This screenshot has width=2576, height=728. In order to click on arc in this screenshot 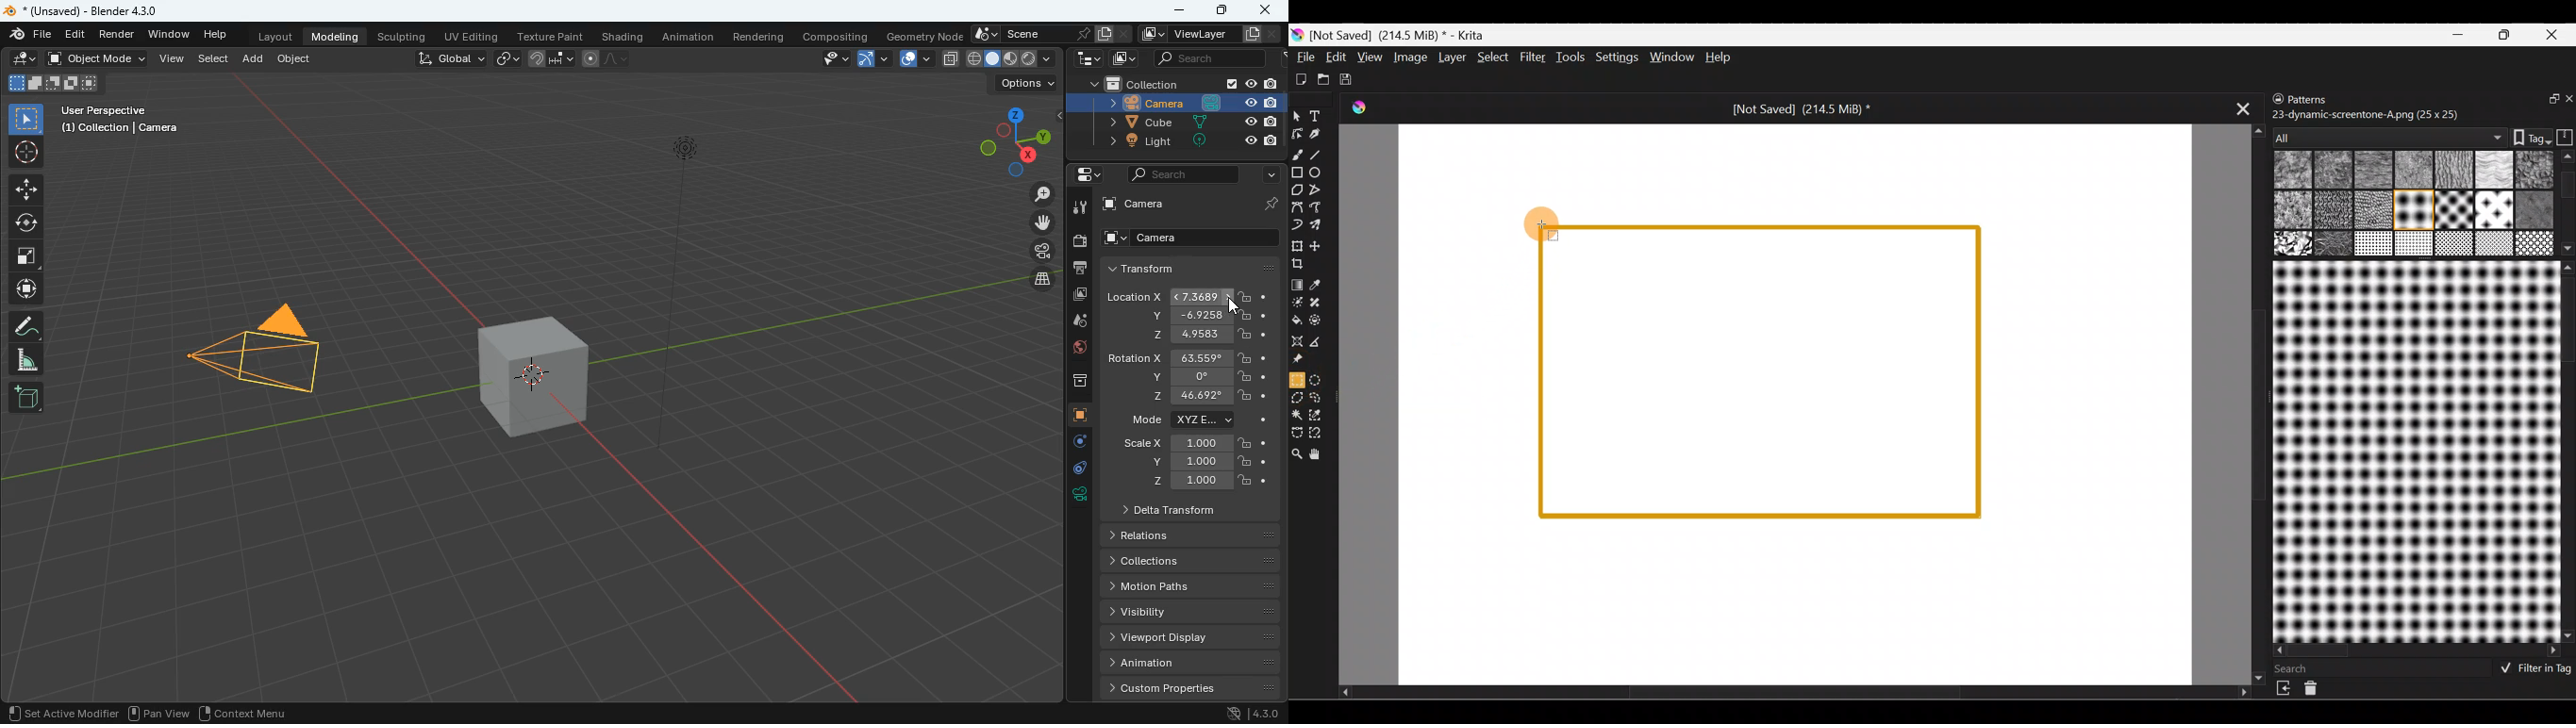, I will do `click(873, 60)`.